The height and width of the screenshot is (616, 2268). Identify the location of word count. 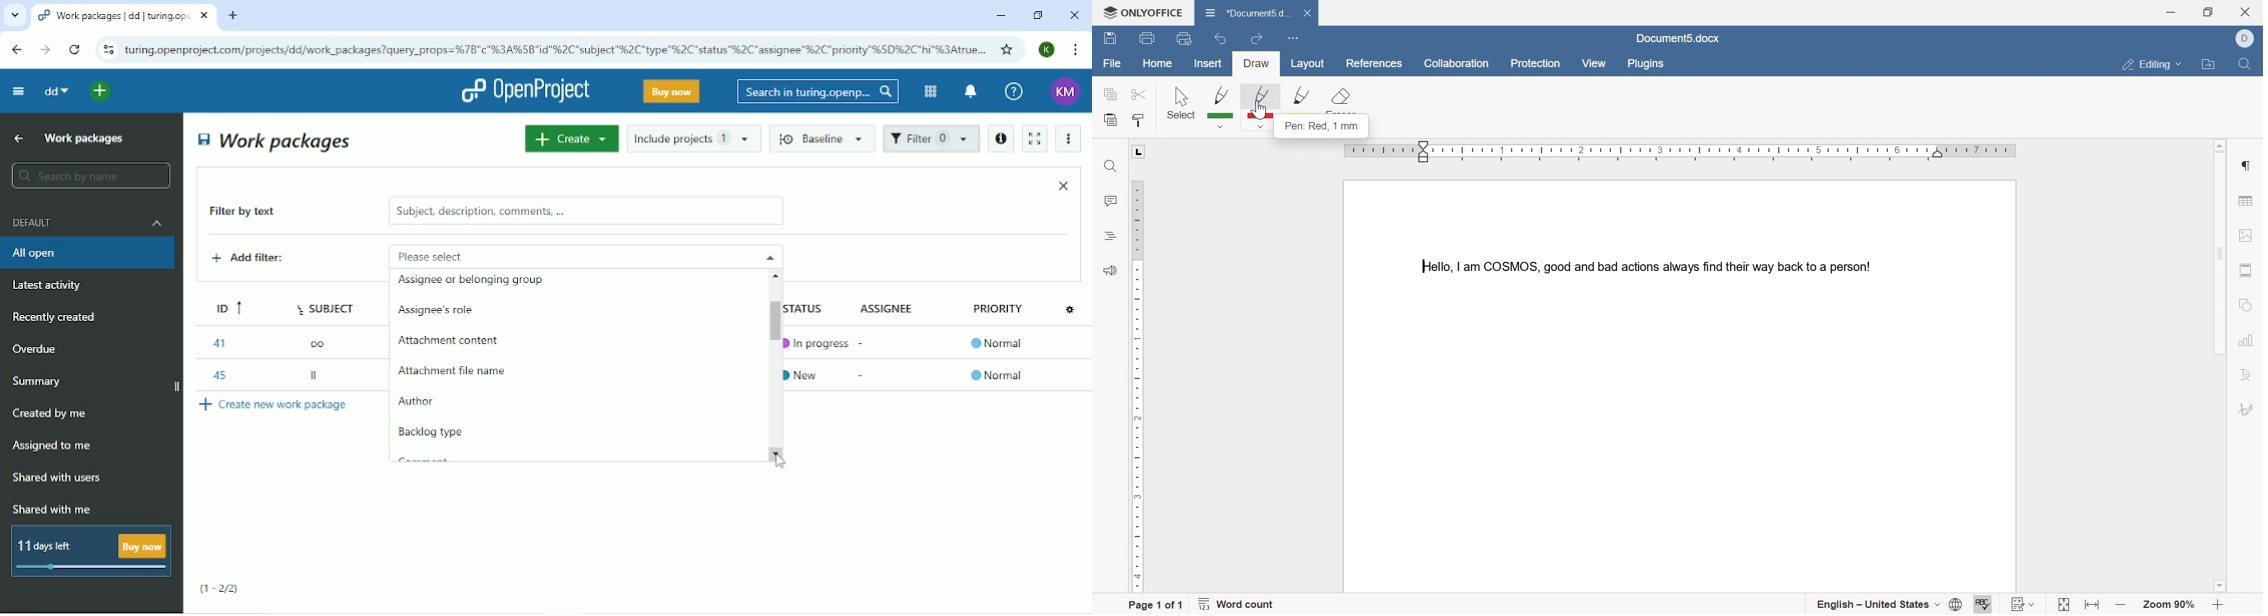
(1241, 606).